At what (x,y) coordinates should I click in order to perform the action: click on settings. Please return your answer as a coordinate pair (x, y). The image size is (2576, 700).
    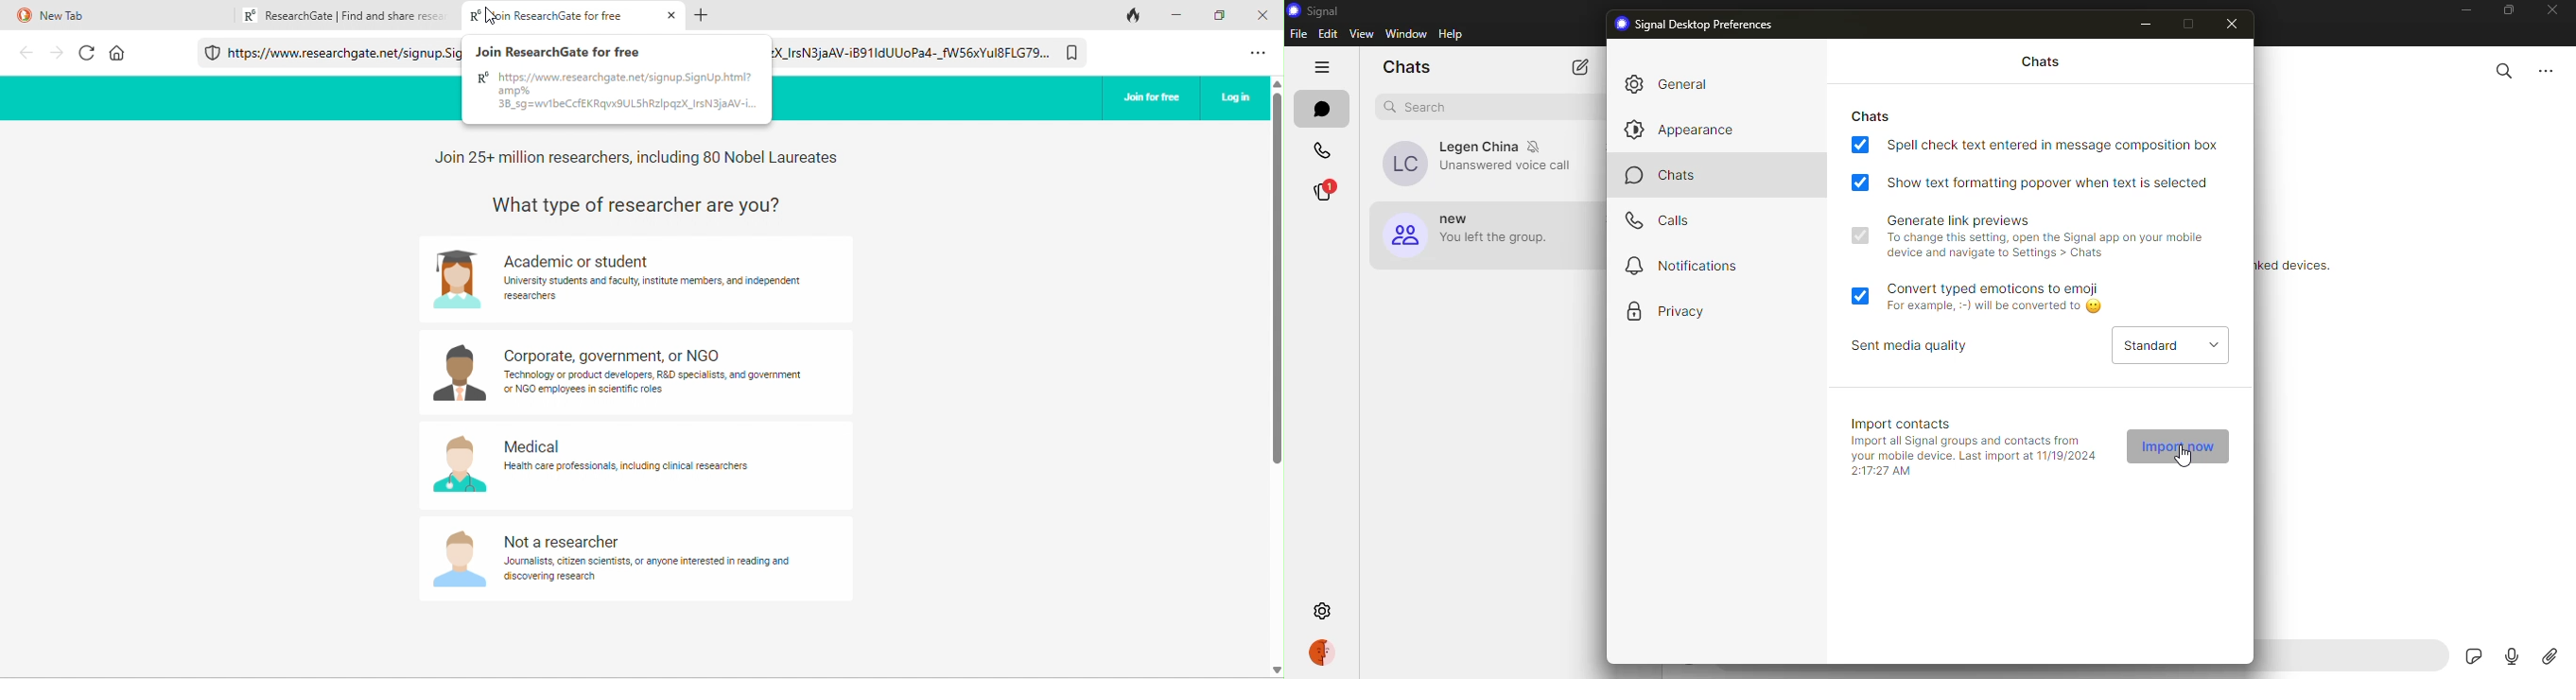
    Looking at the image, I should click on (1322, 610).